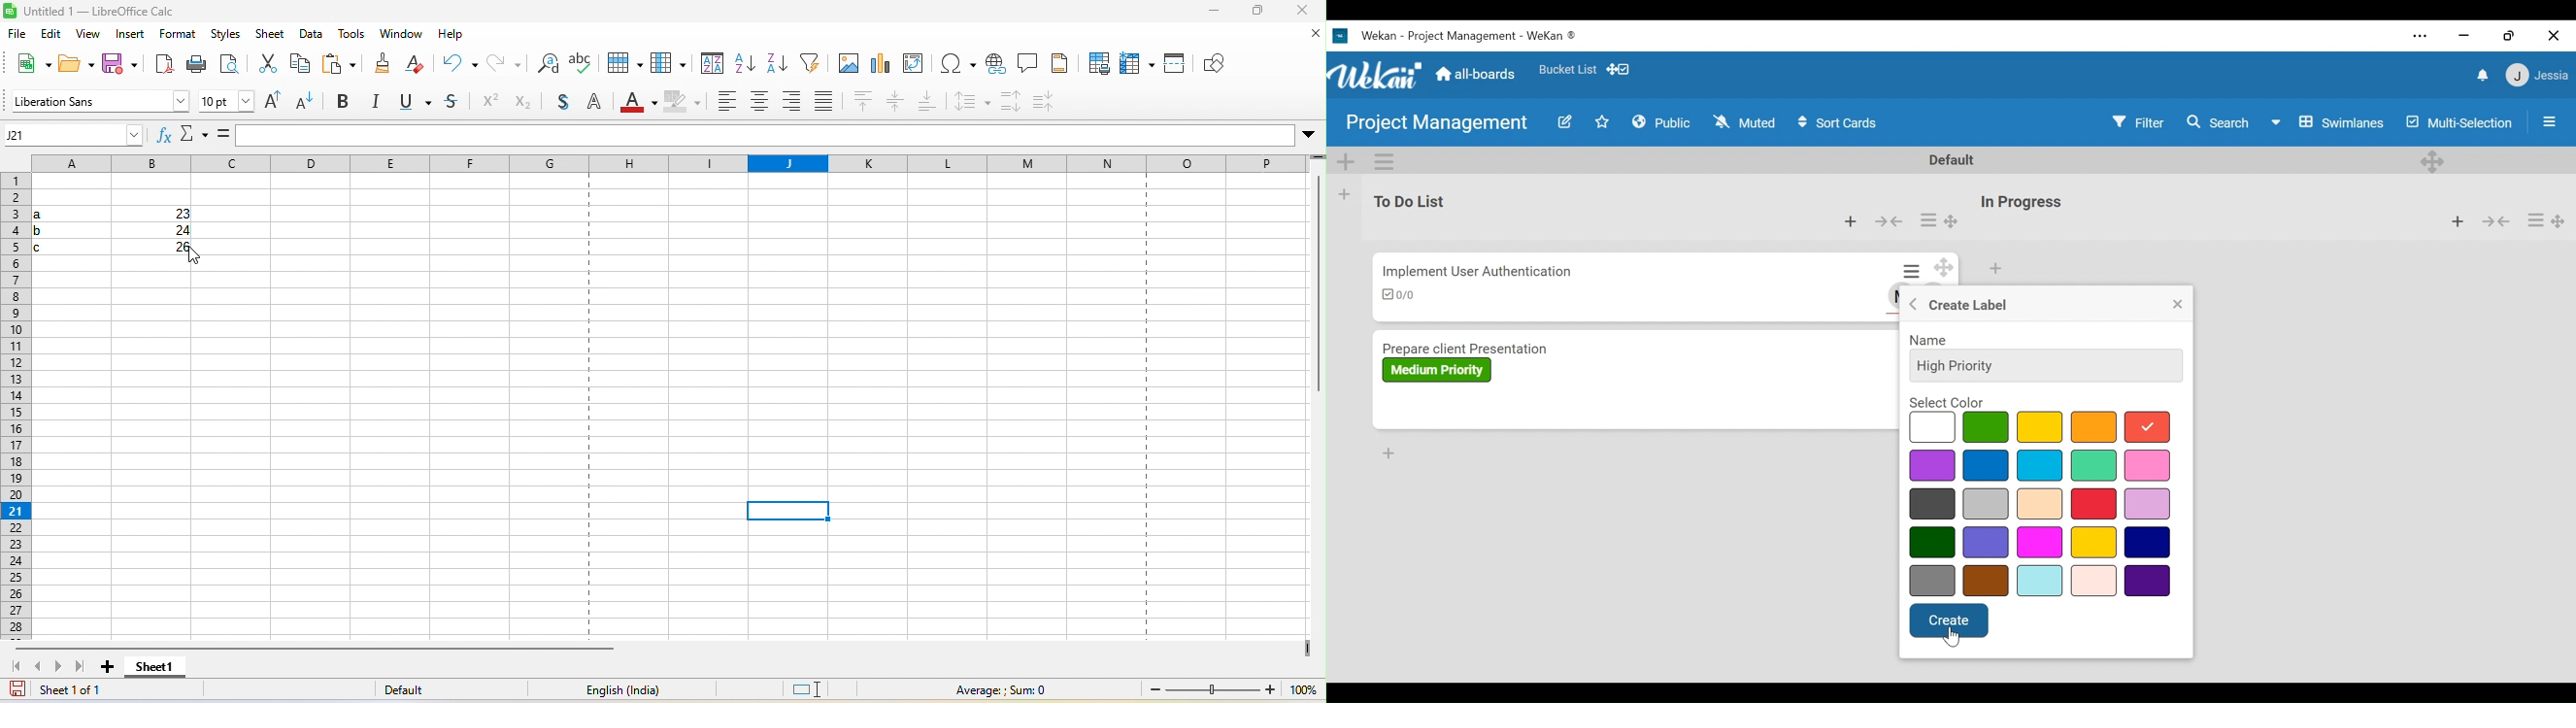 This screenshot has height=728, width=2576. Describe the element at coordinates (1460, 34) in the screenshot. I see `Wekan Desktop Icon` at that location.